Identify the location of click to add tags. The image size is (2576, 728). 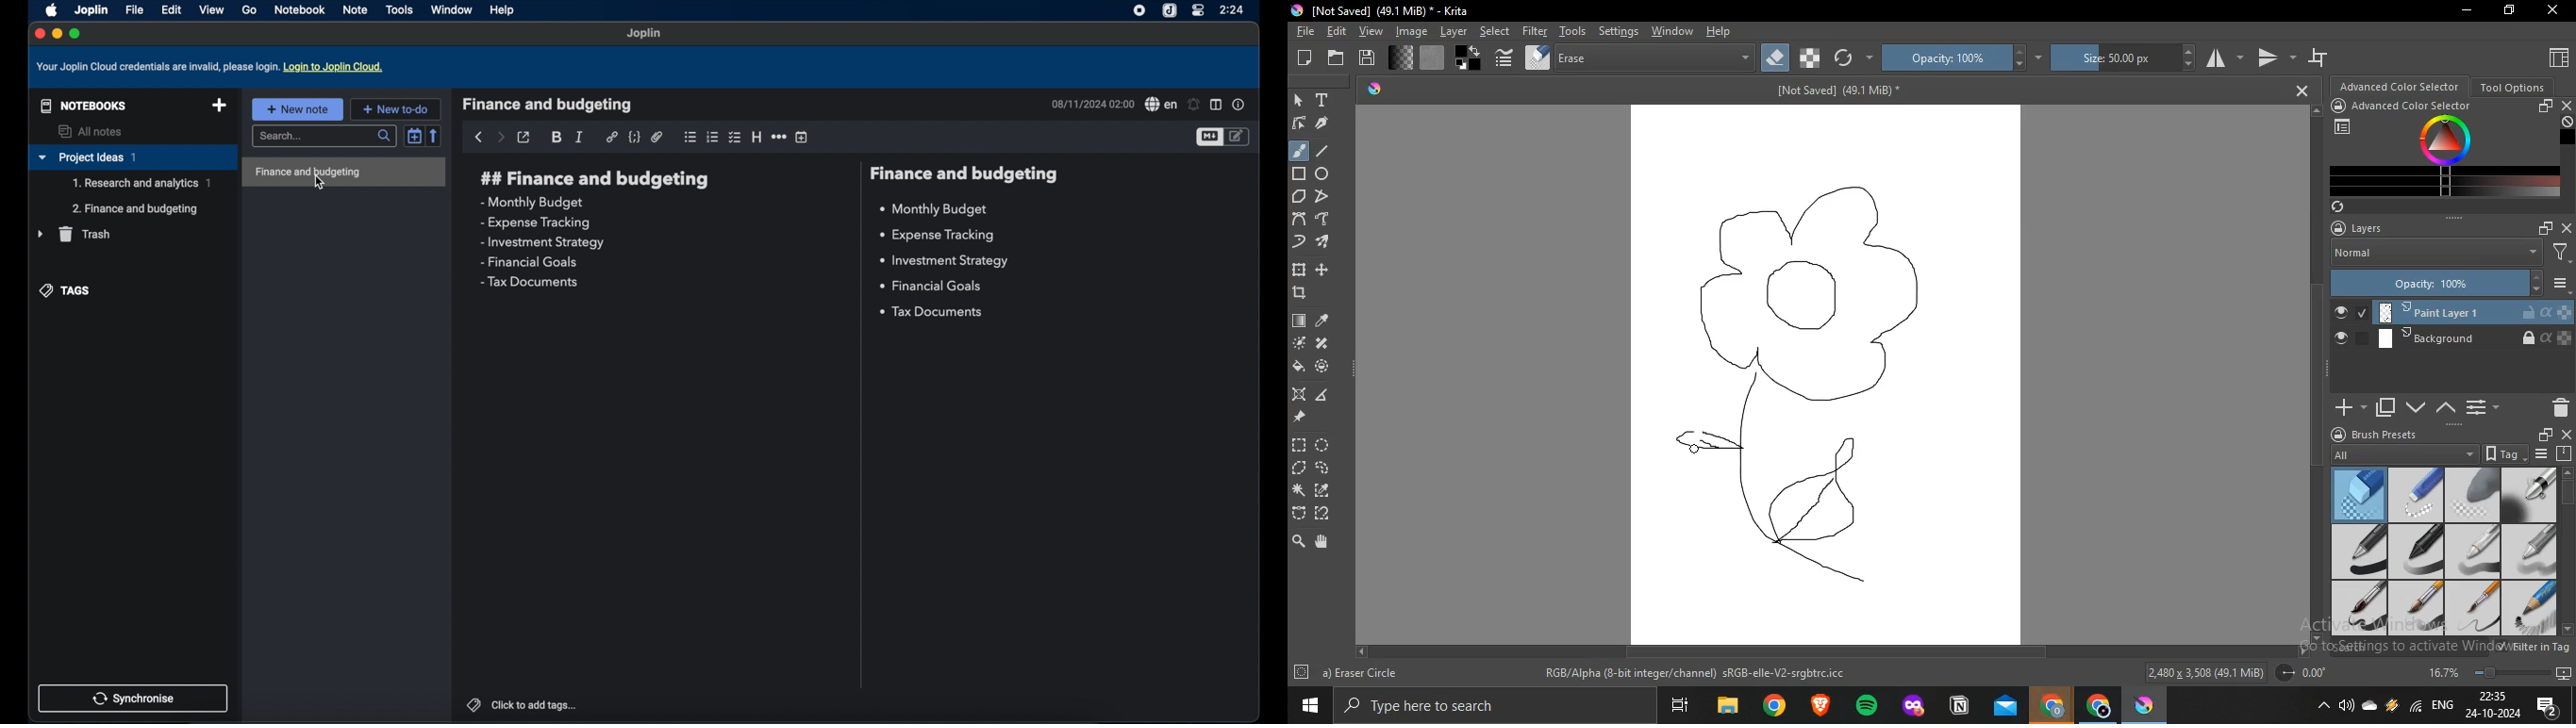
(521, 704).